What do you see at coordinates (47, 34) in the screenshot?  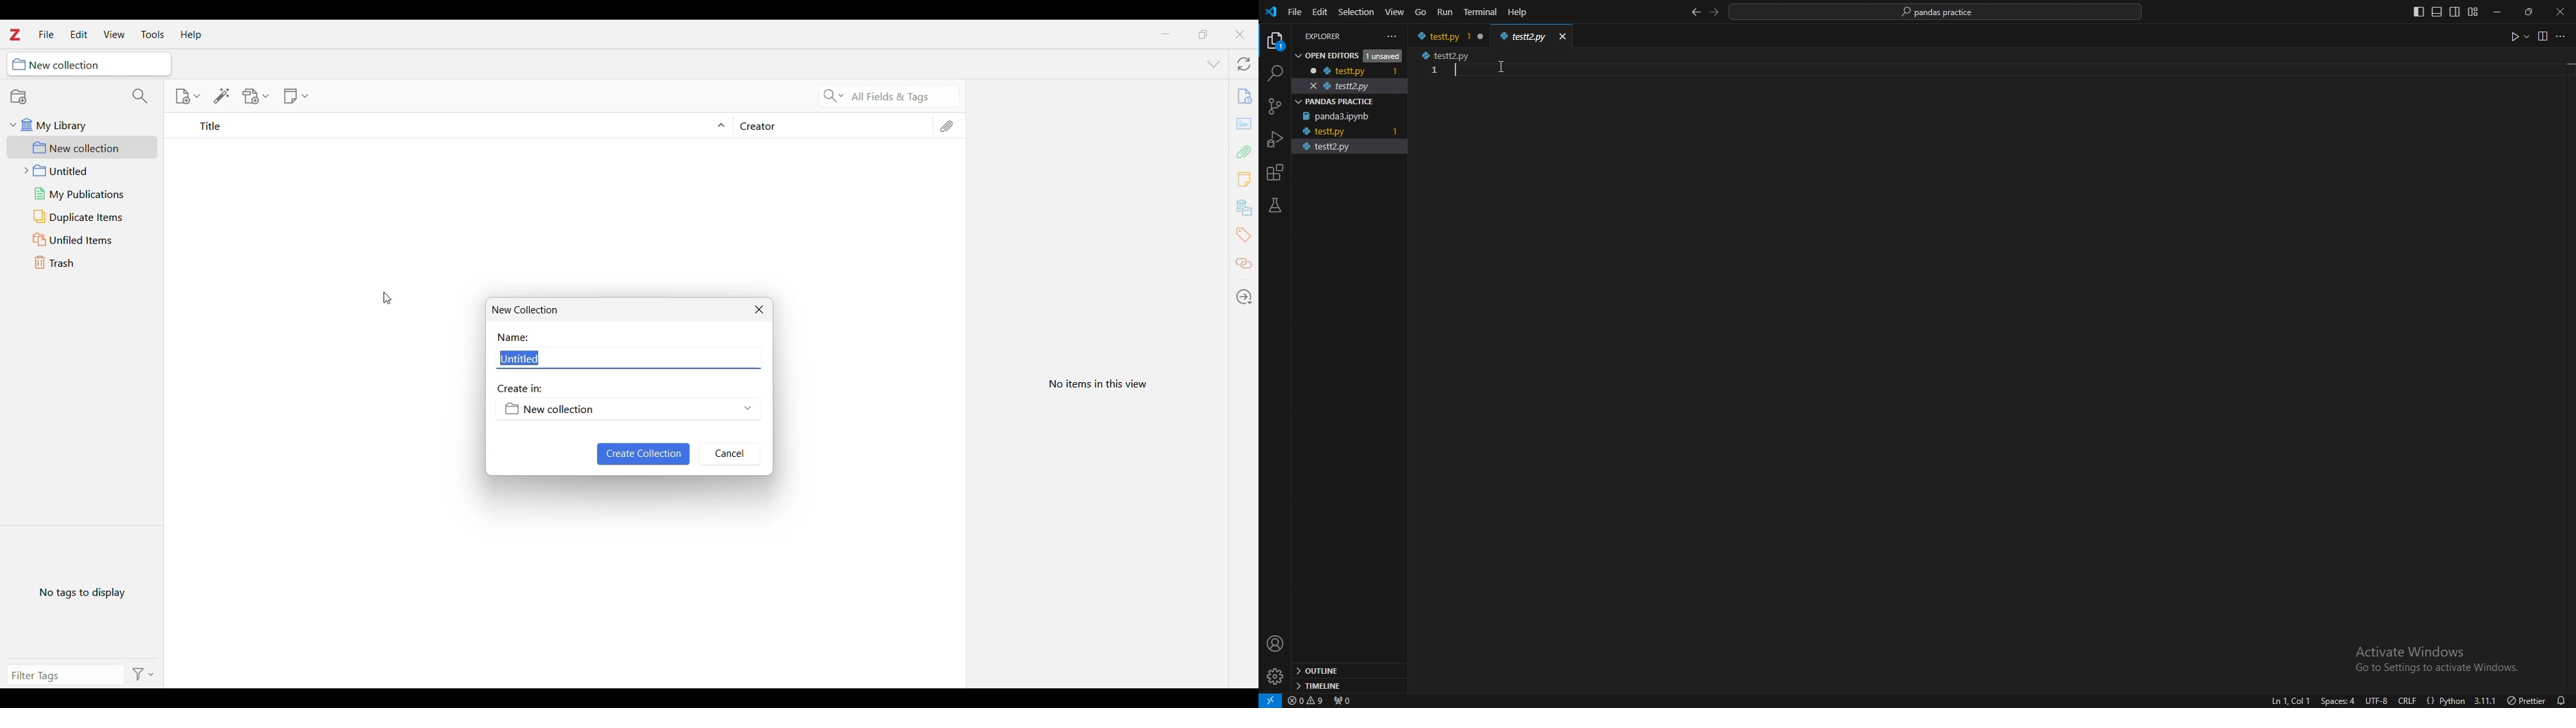 I see `File menu` at bounding box center [47, 34].